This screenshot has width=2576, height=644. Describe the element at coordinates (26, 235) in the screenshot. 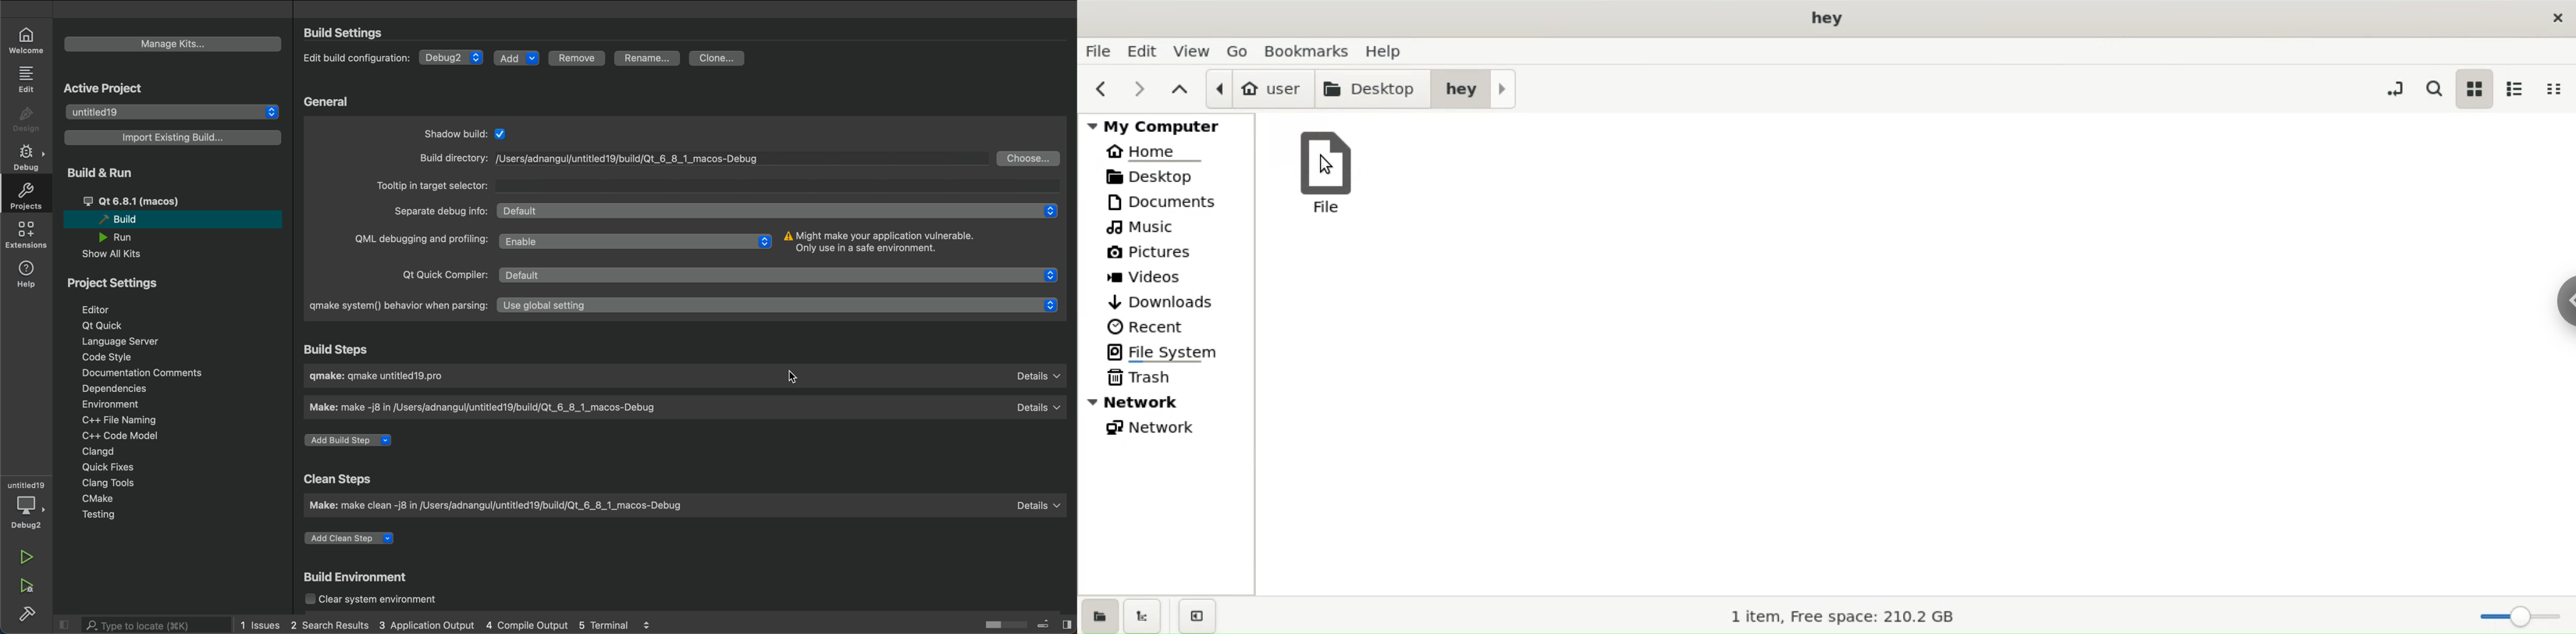

I see `extensions` at that location.